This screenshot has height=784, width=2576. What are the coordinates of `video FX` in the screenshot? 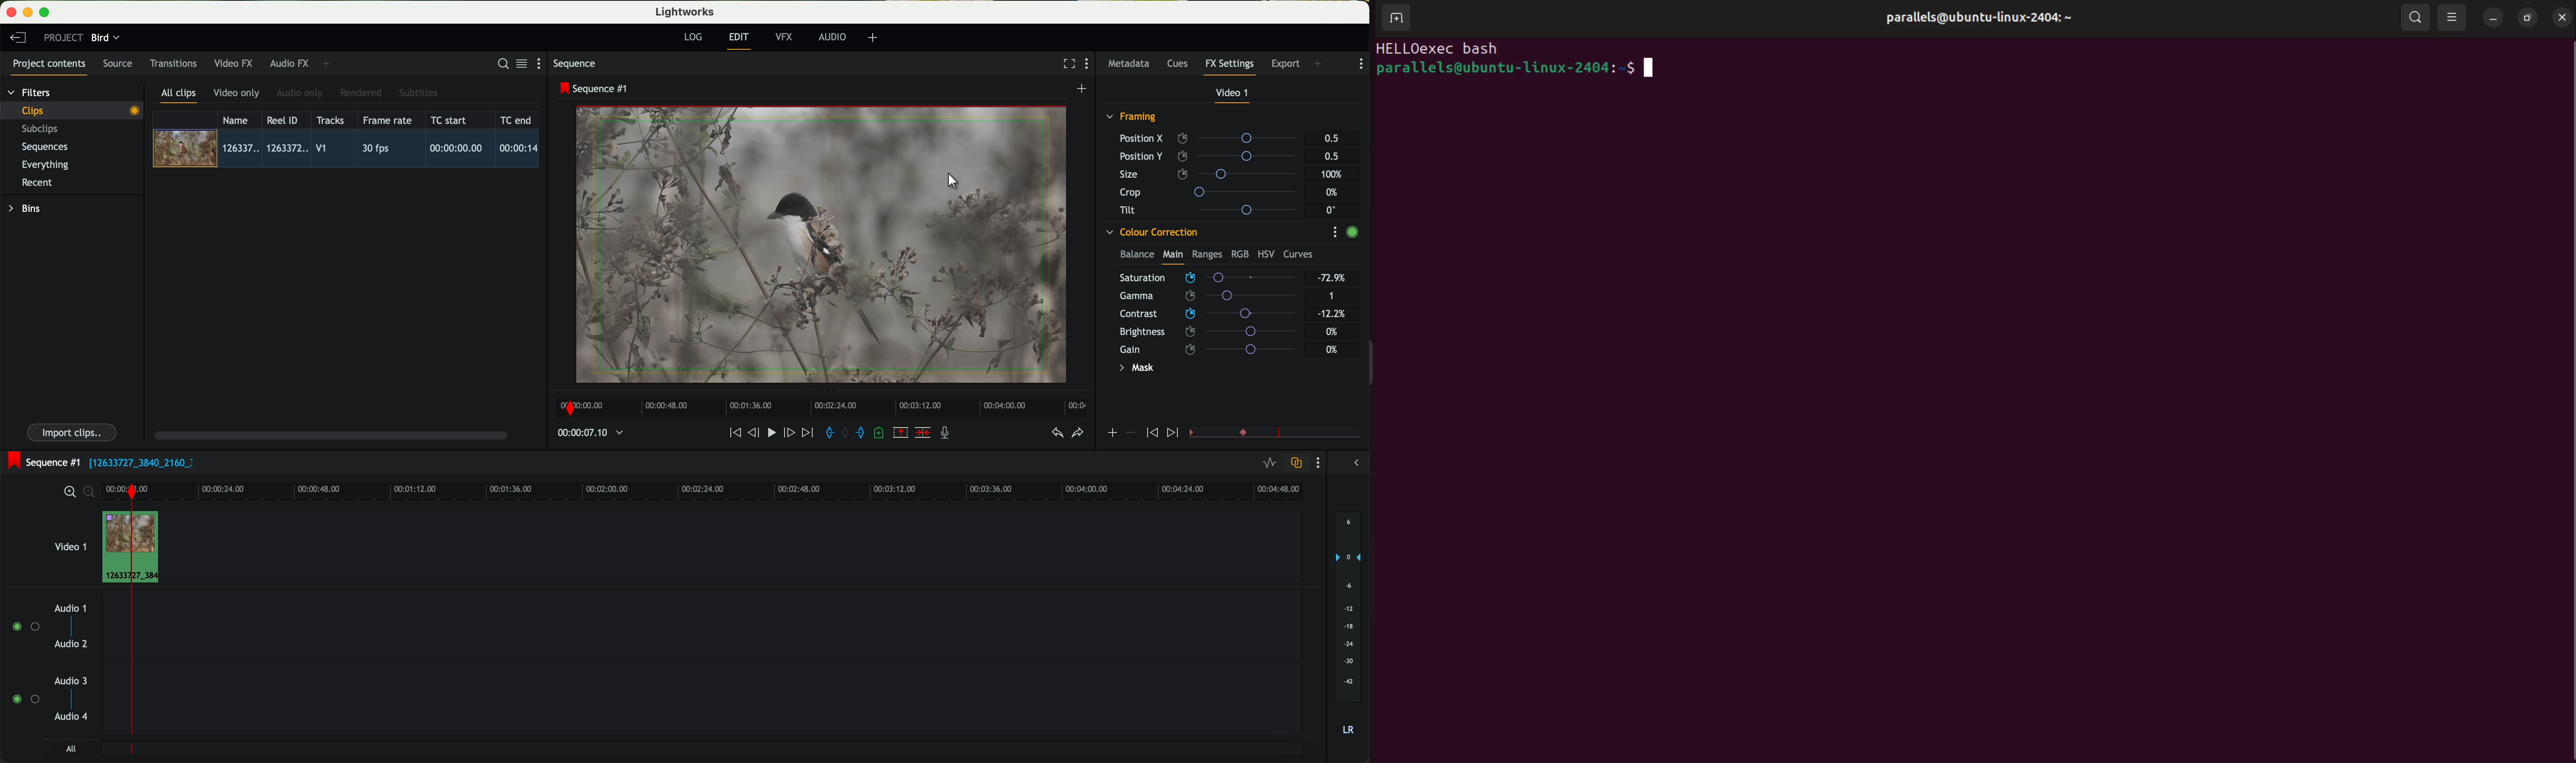 It's located at (236, 64).